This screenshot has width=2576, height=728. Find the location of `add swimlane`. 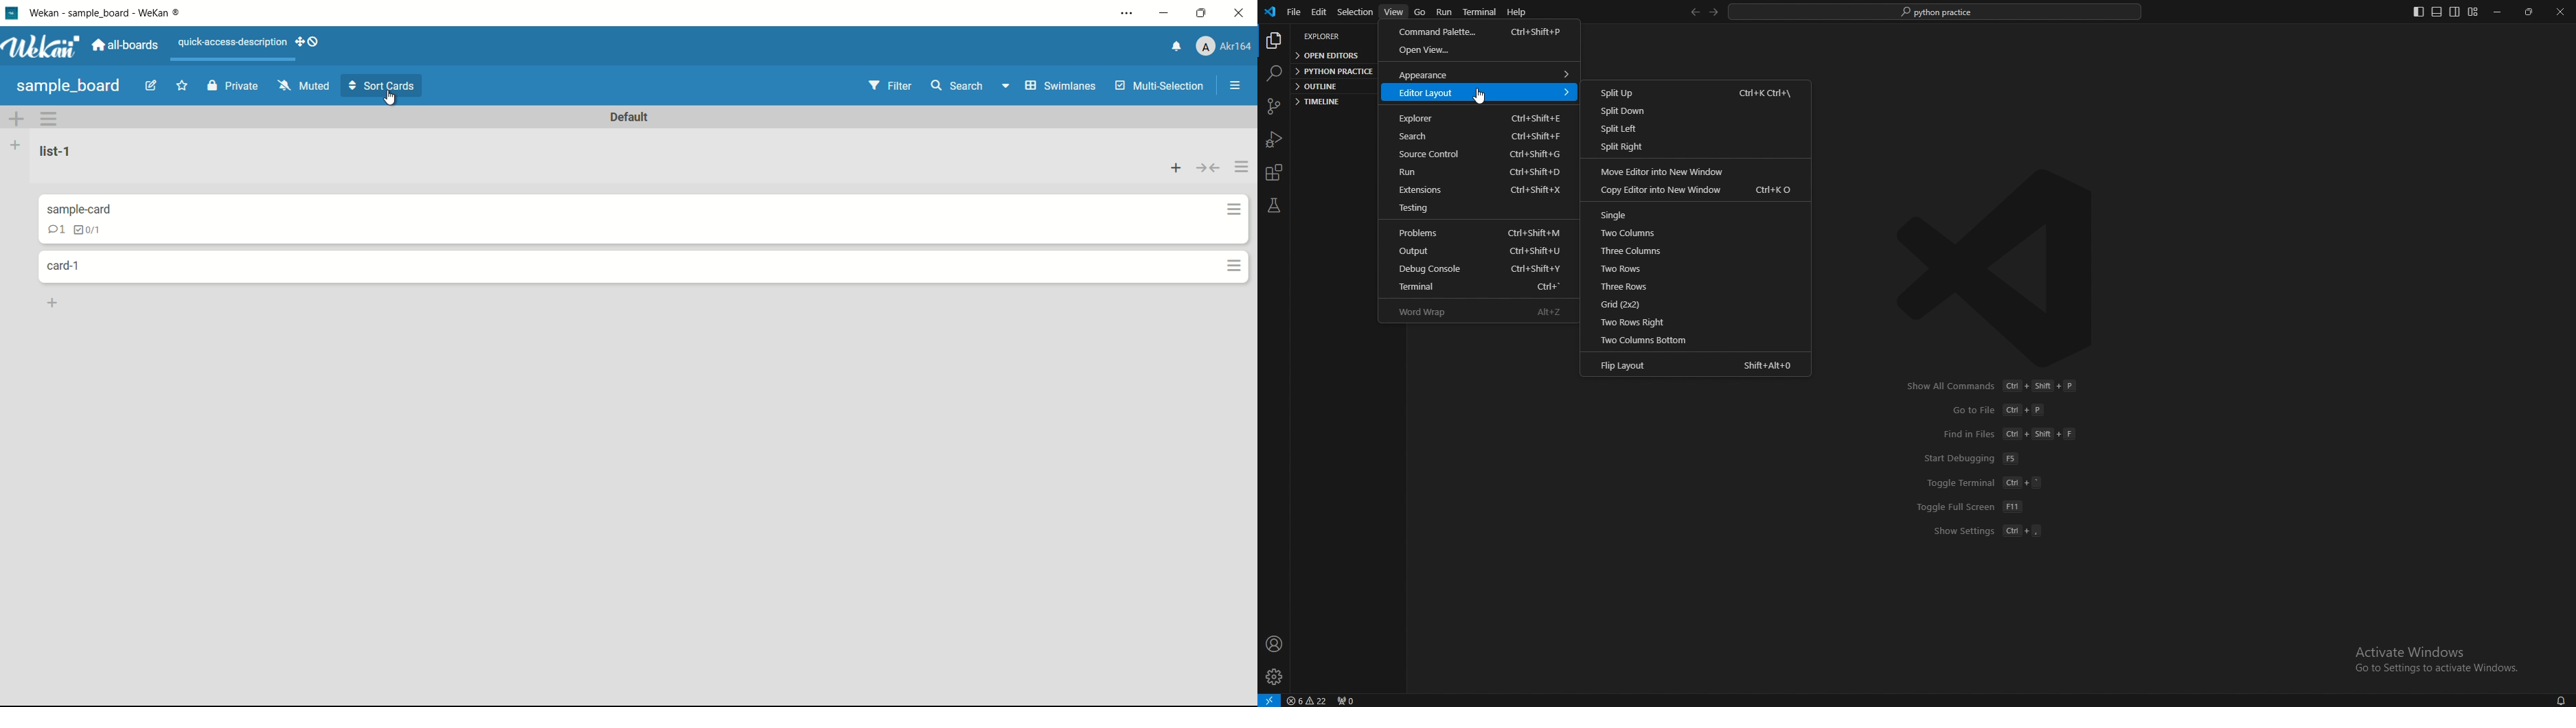

add swimlane is located at coordinates (16, 117).